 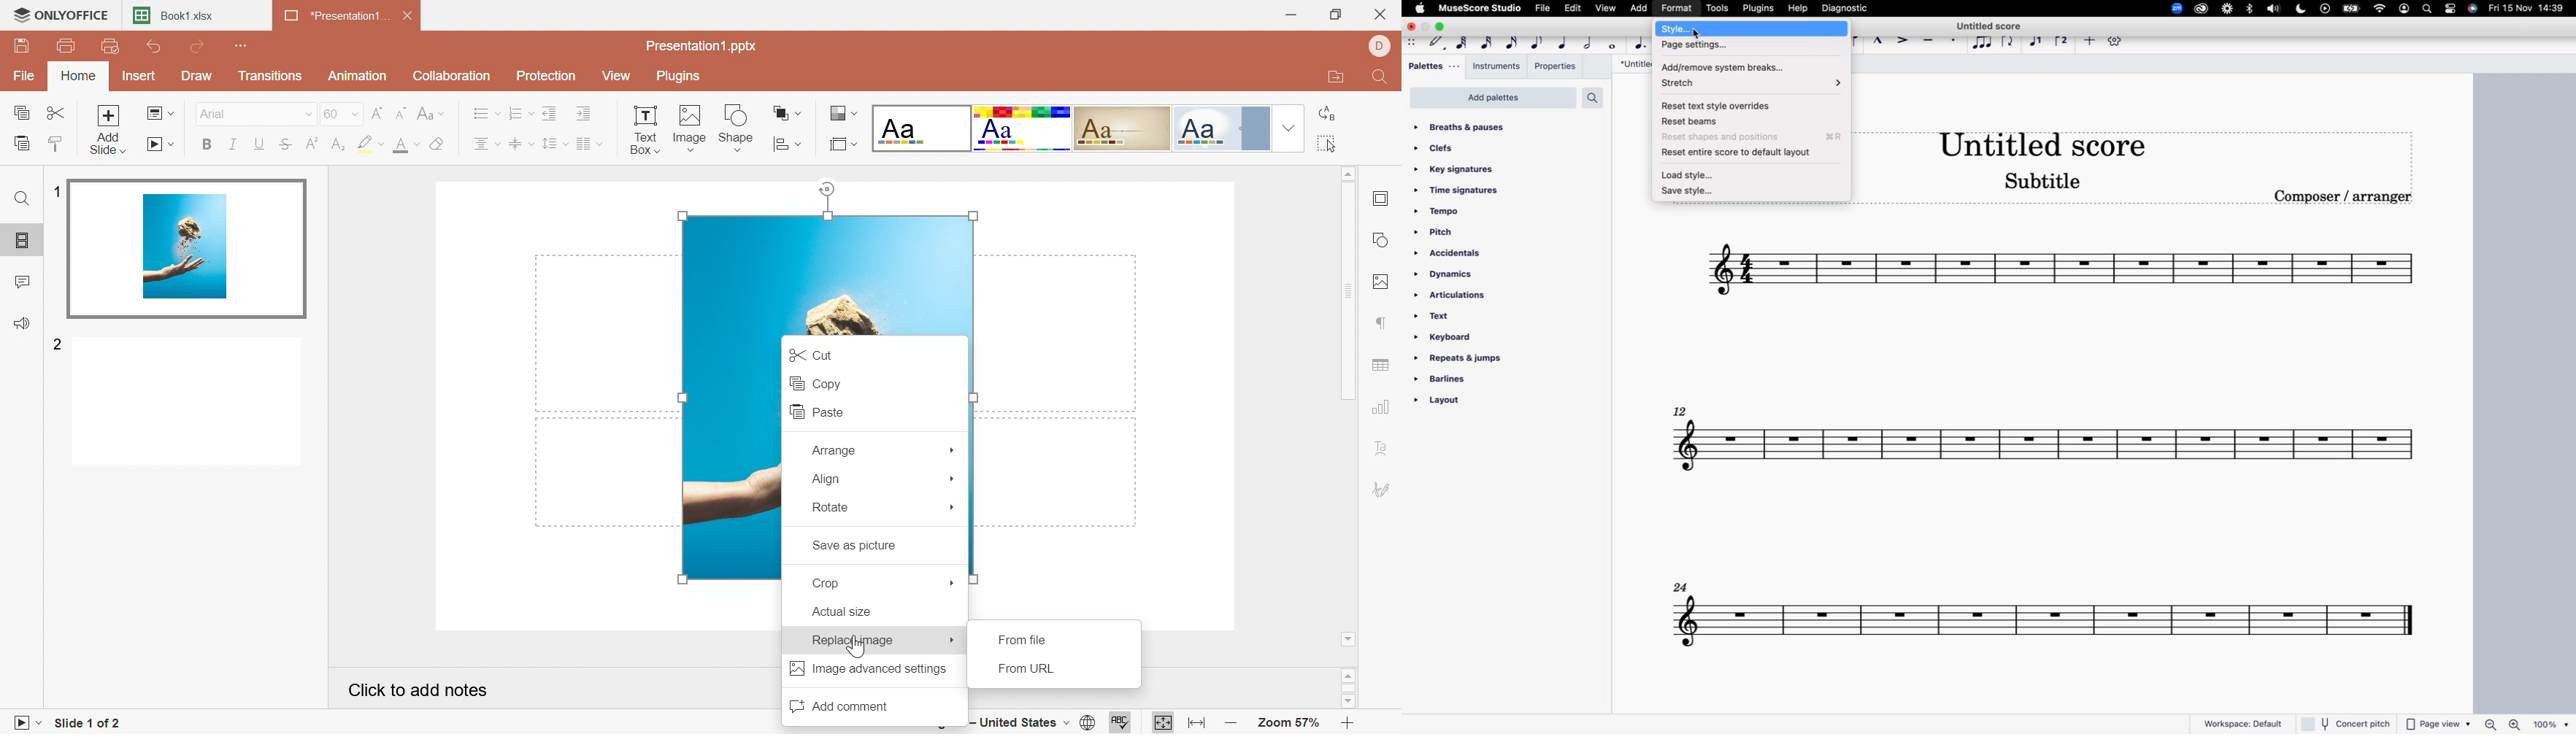 I want to click on Numbering, so click(x=521, y=112).